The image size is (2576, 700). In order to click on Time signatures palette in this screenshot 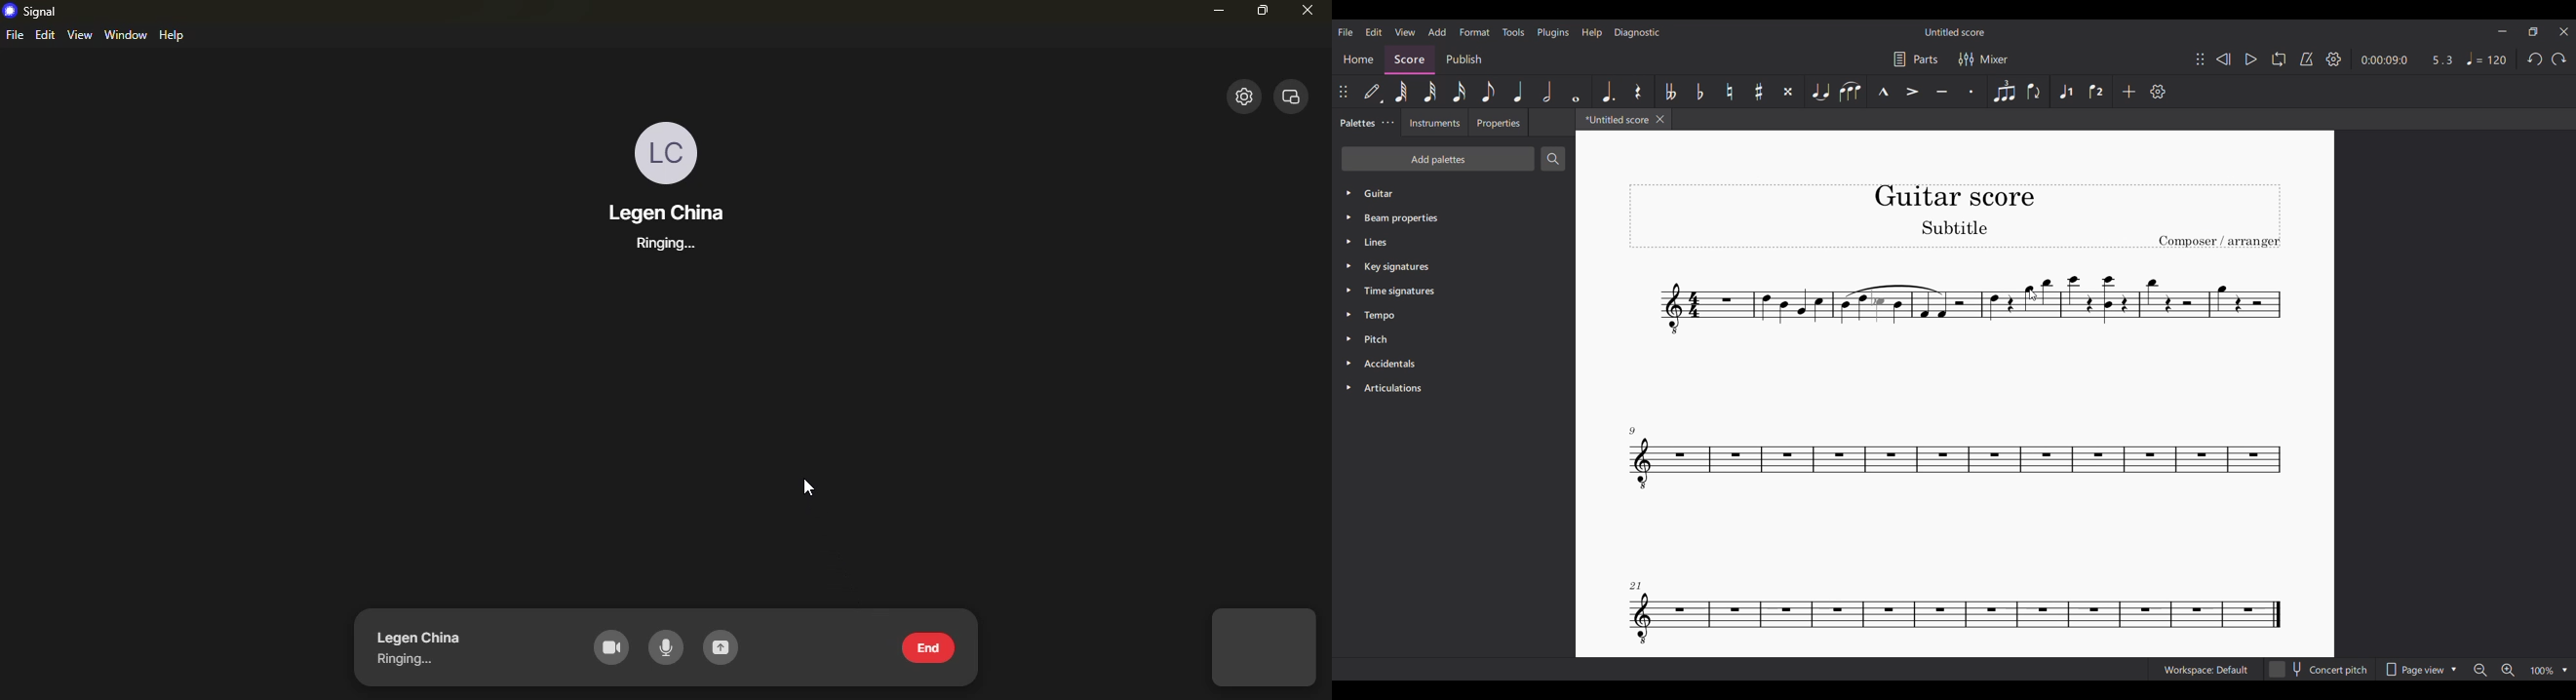, I will do `click(1399, 291)`.